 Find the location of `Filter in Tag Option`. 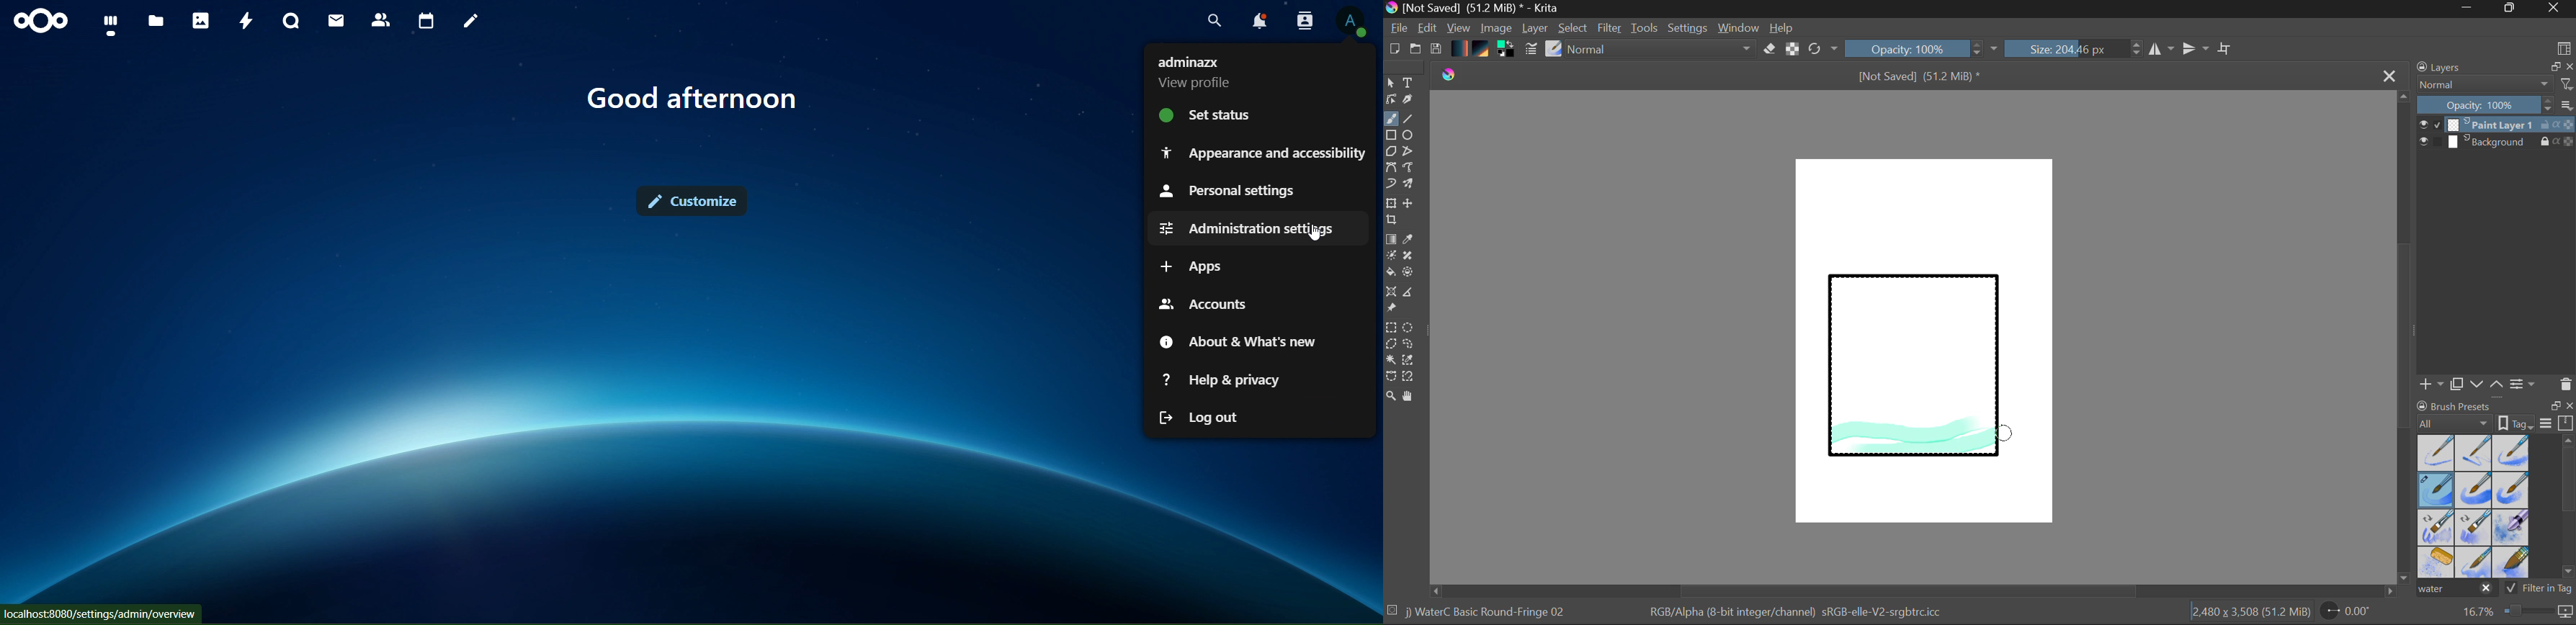

Filter in Tag Option is located at coordinates (2540, 590).